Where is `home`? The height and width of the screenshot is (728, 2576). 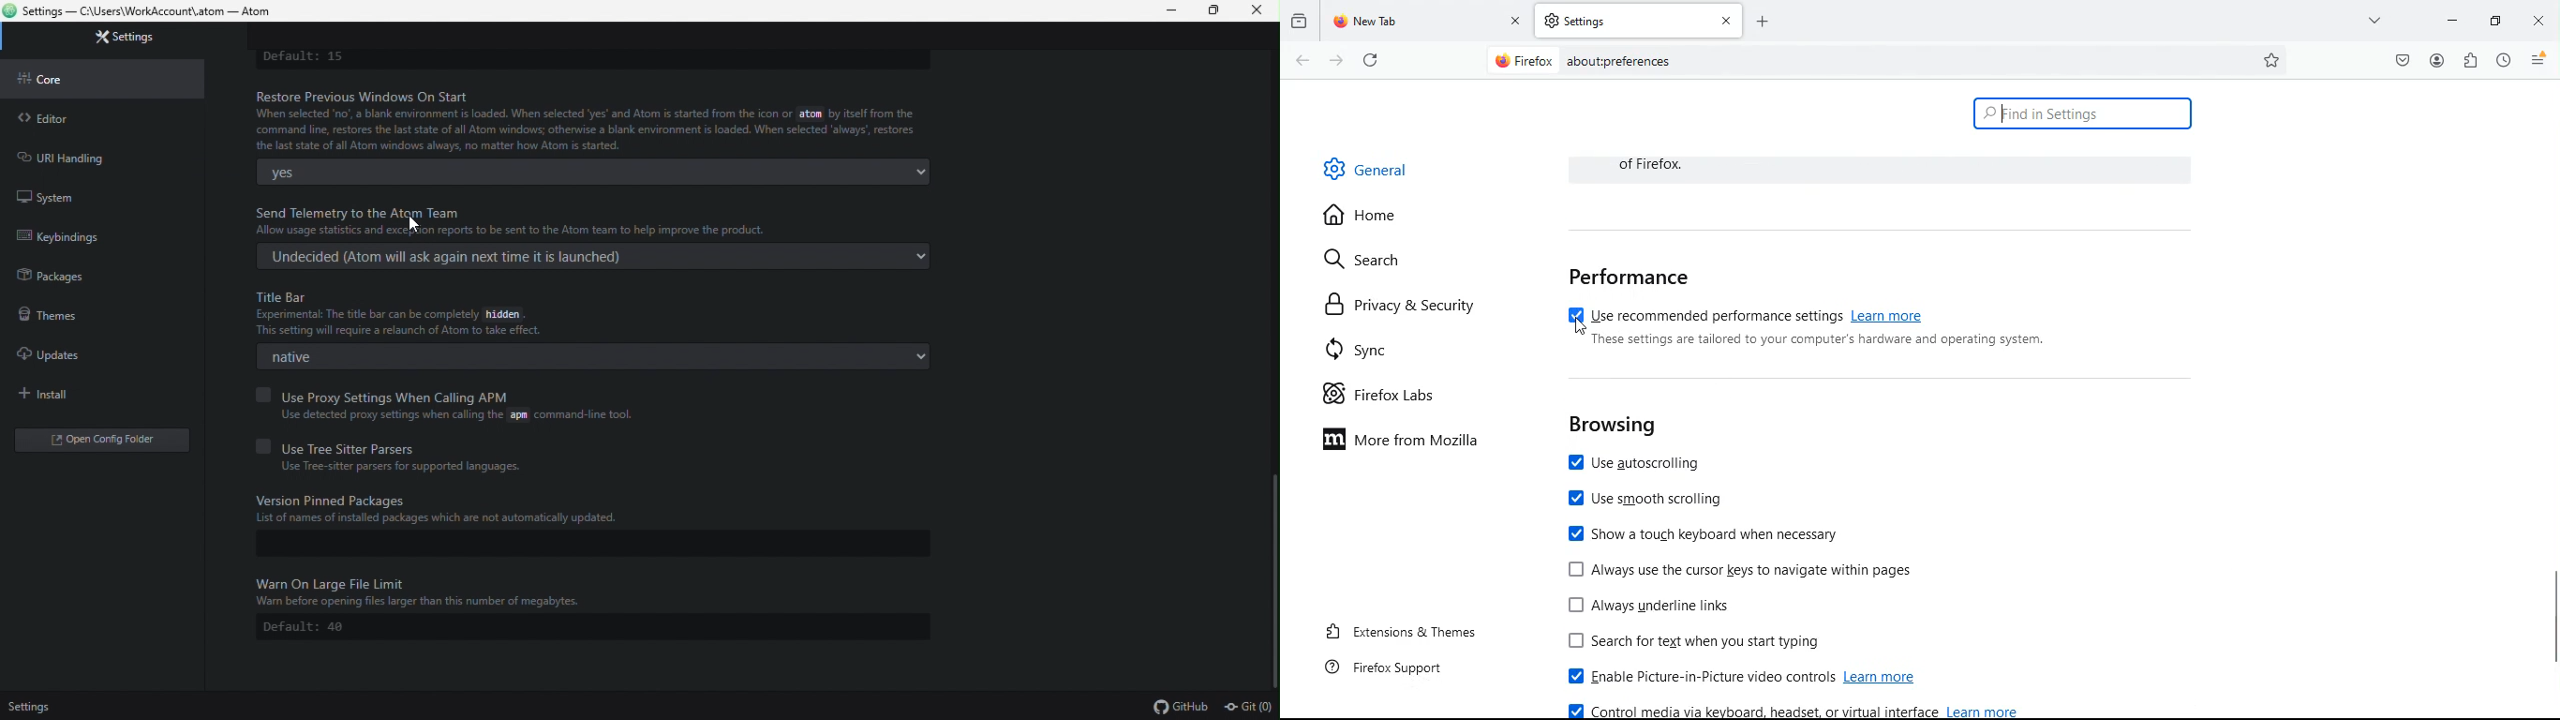 home is located at coordinates (1369, 218).